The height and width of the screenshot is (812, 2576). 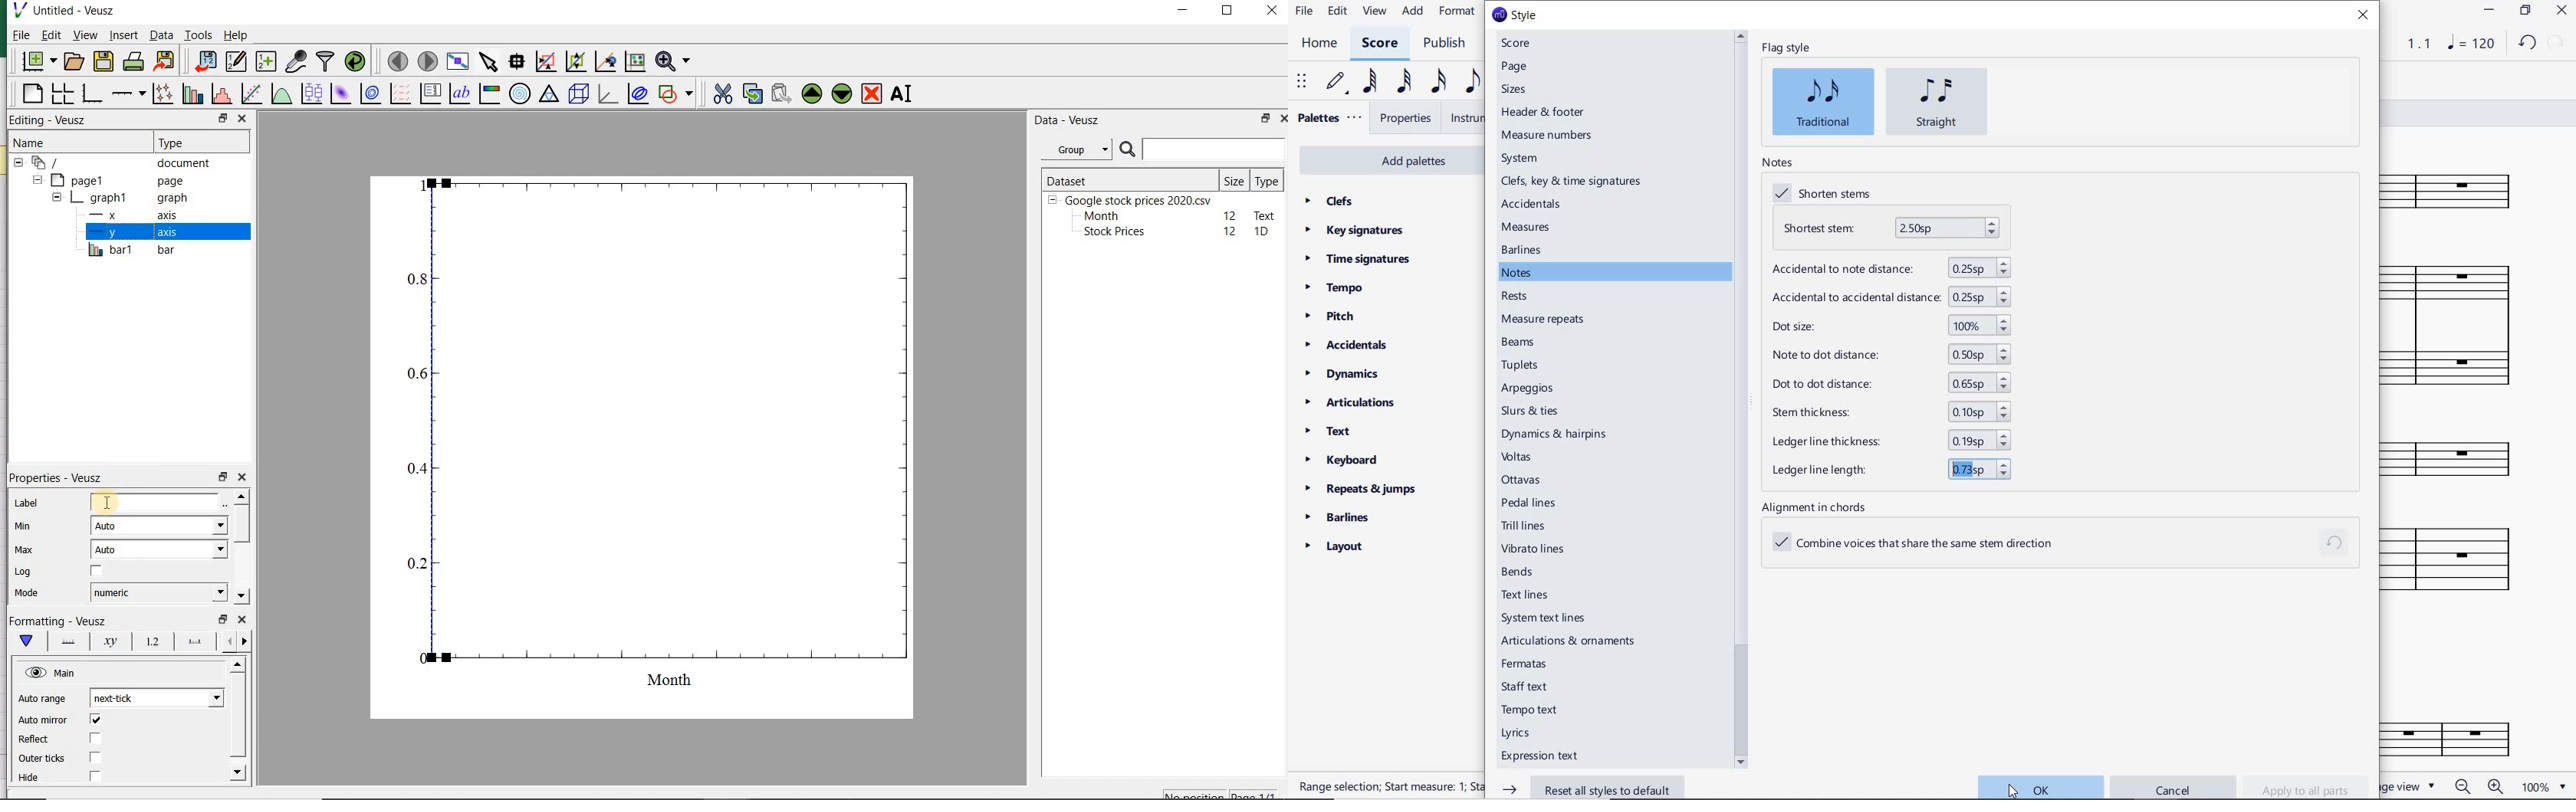 What do you see at coordinates (1888, 267) in the screenshot?
I see `accidental to note distance` at bounding box center [1888, 267].